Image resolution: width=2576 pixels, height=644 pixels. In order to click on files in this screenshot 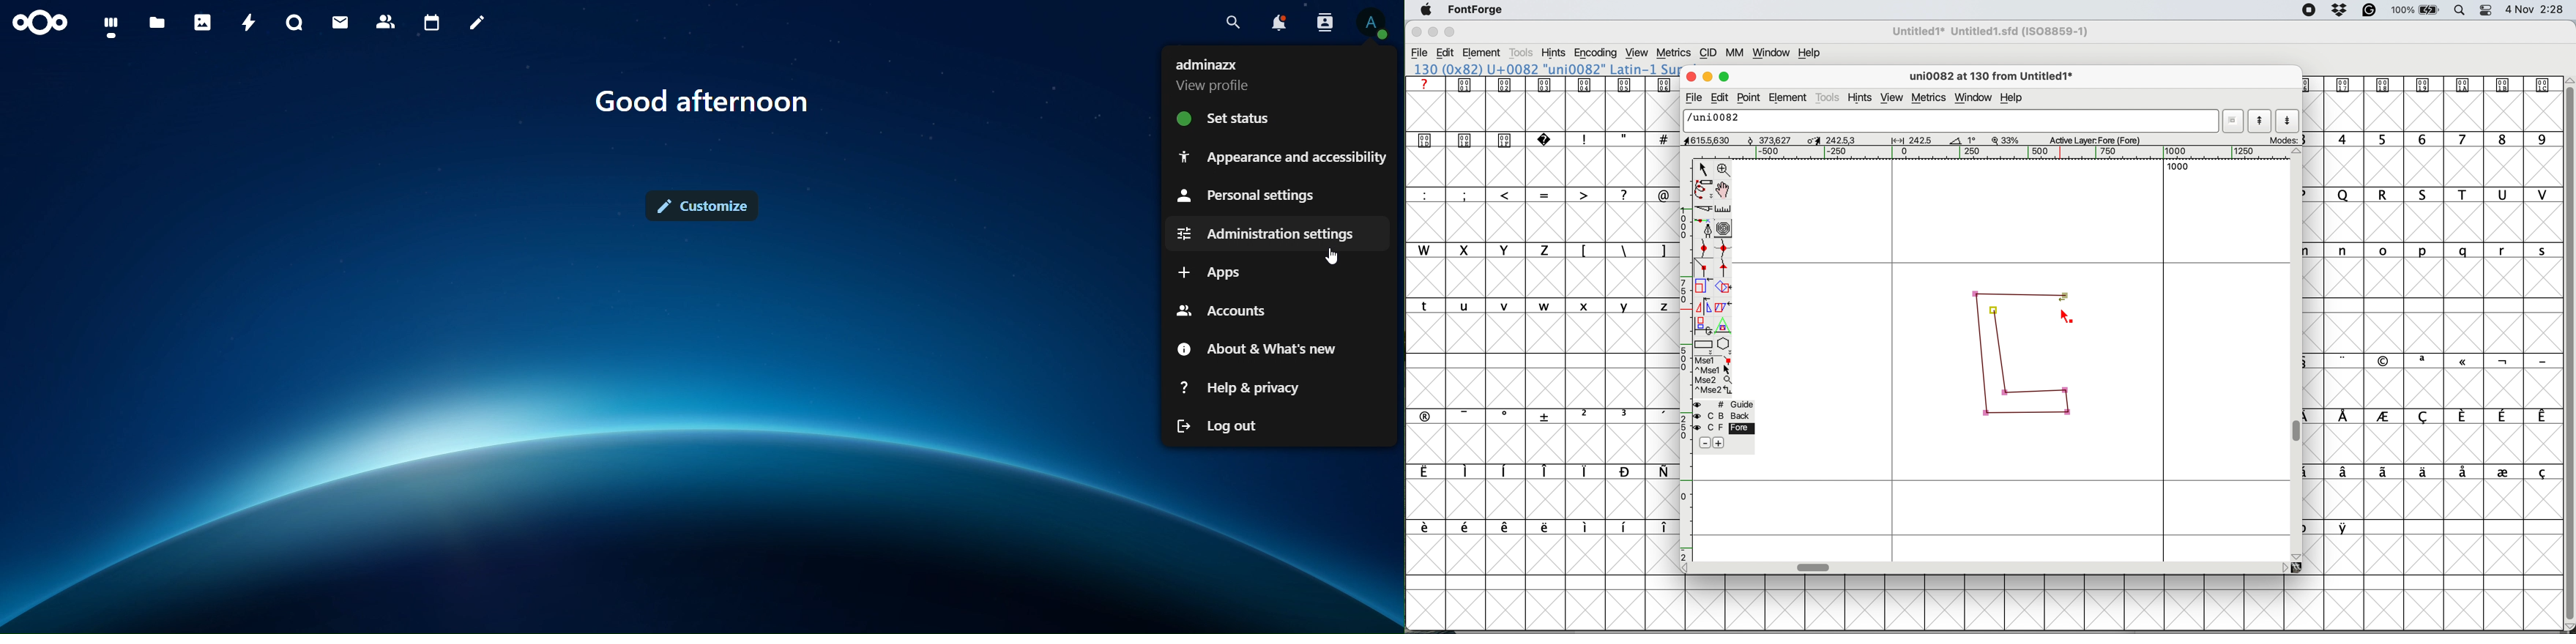, I will do `click(158, 20)`.